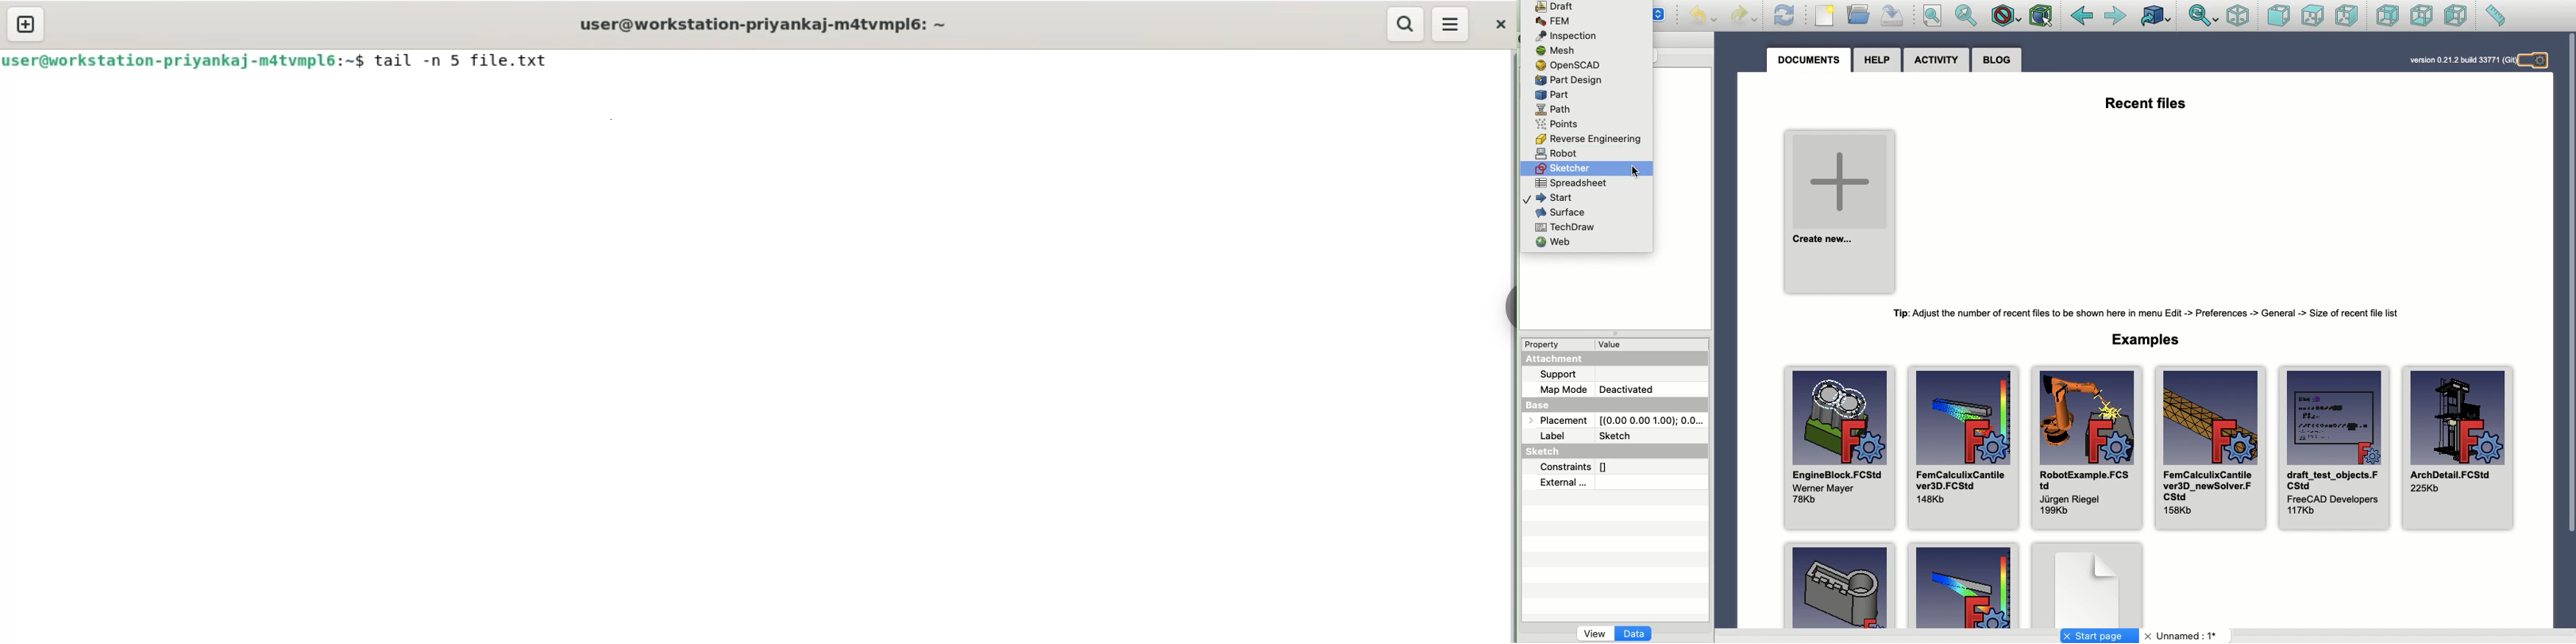 The width and height of the screenshot is (2576, 644). What do you see at coordinates (1654, 420) in the screenshot?
I see `(0.00 0.00 1.00); 0.0...` at bounding box center [1654, 420].